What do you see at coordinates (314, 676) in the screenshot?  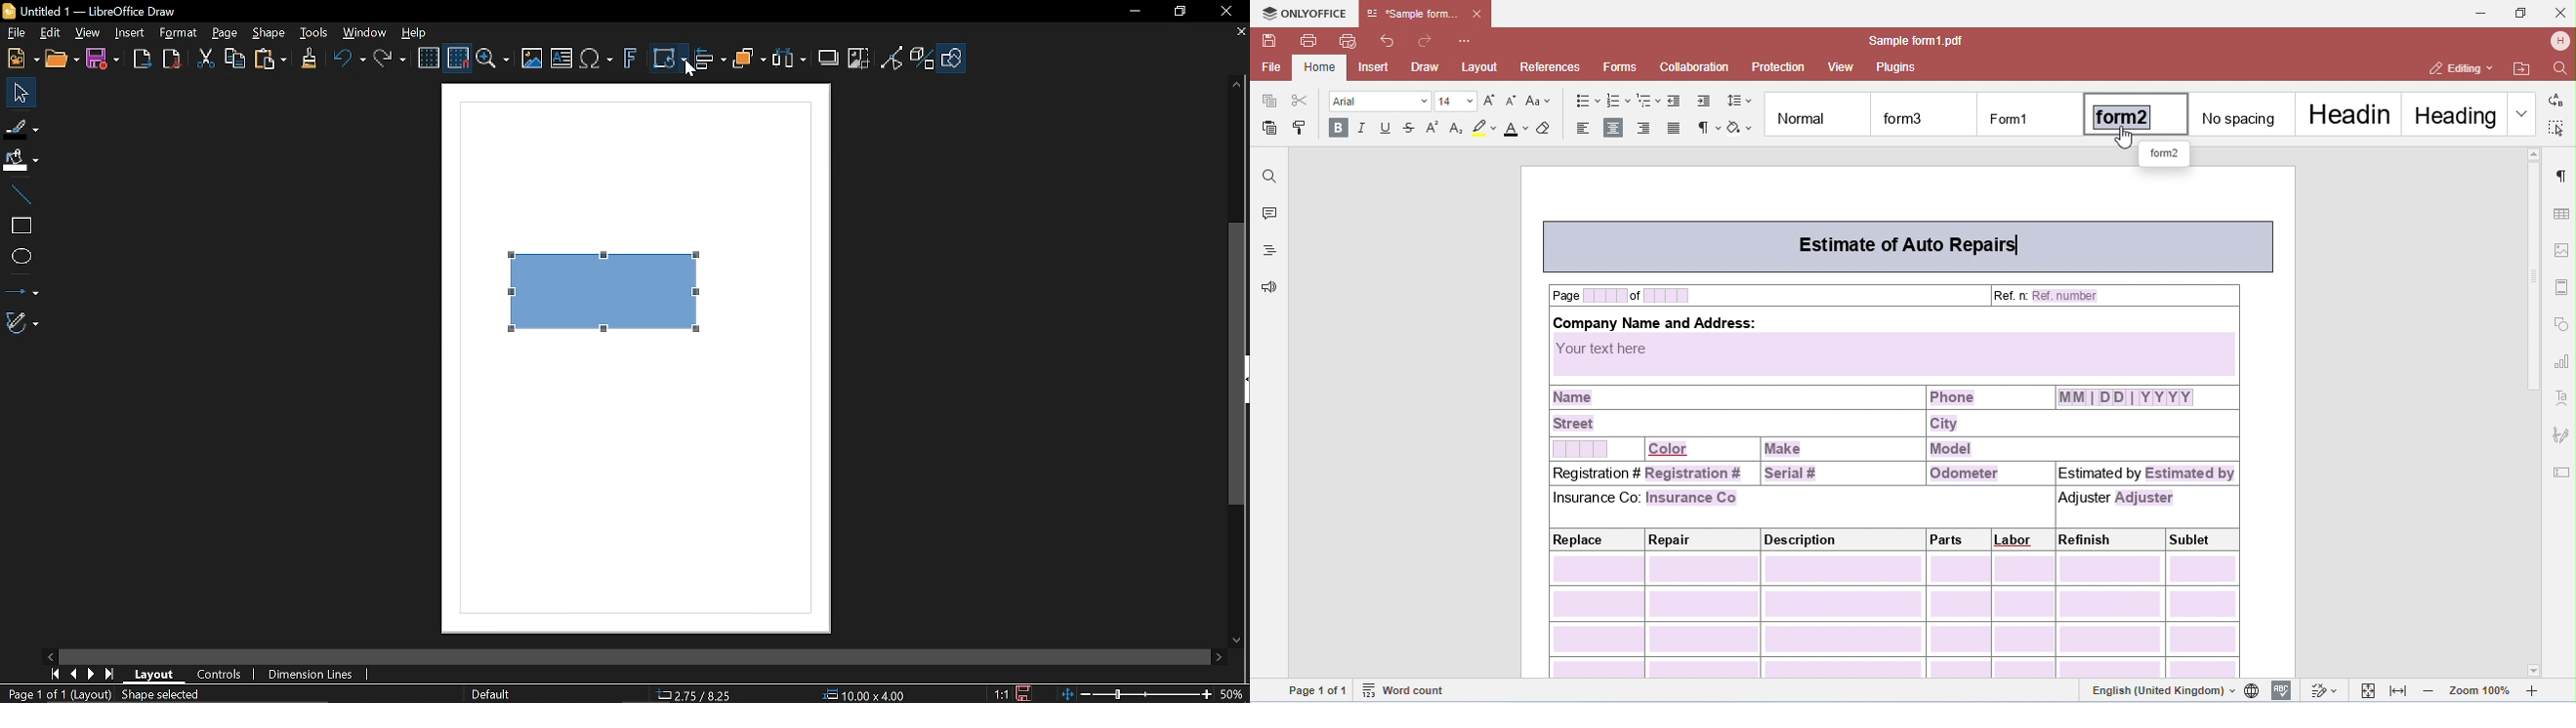 I see `Dimension lines` at bounding box center [314, 676].